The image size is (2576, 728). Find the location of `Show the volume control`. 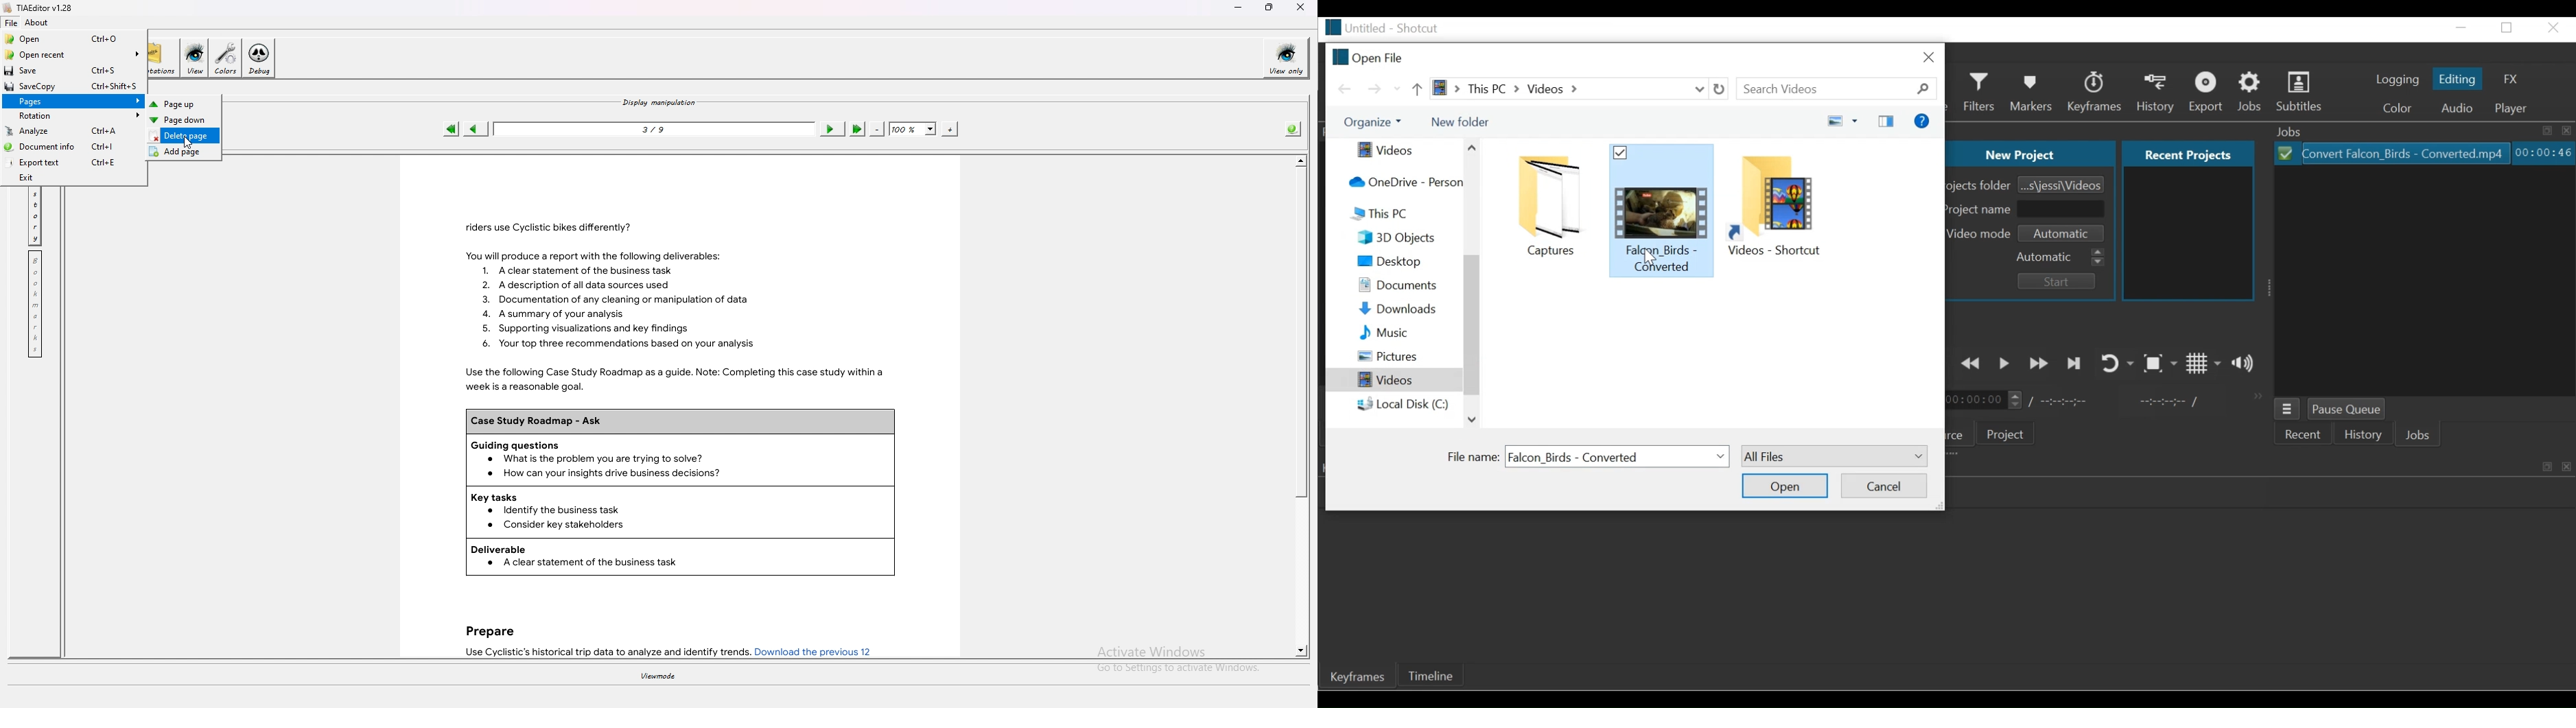

Show the volume control is located at coordinates (2243, 364).